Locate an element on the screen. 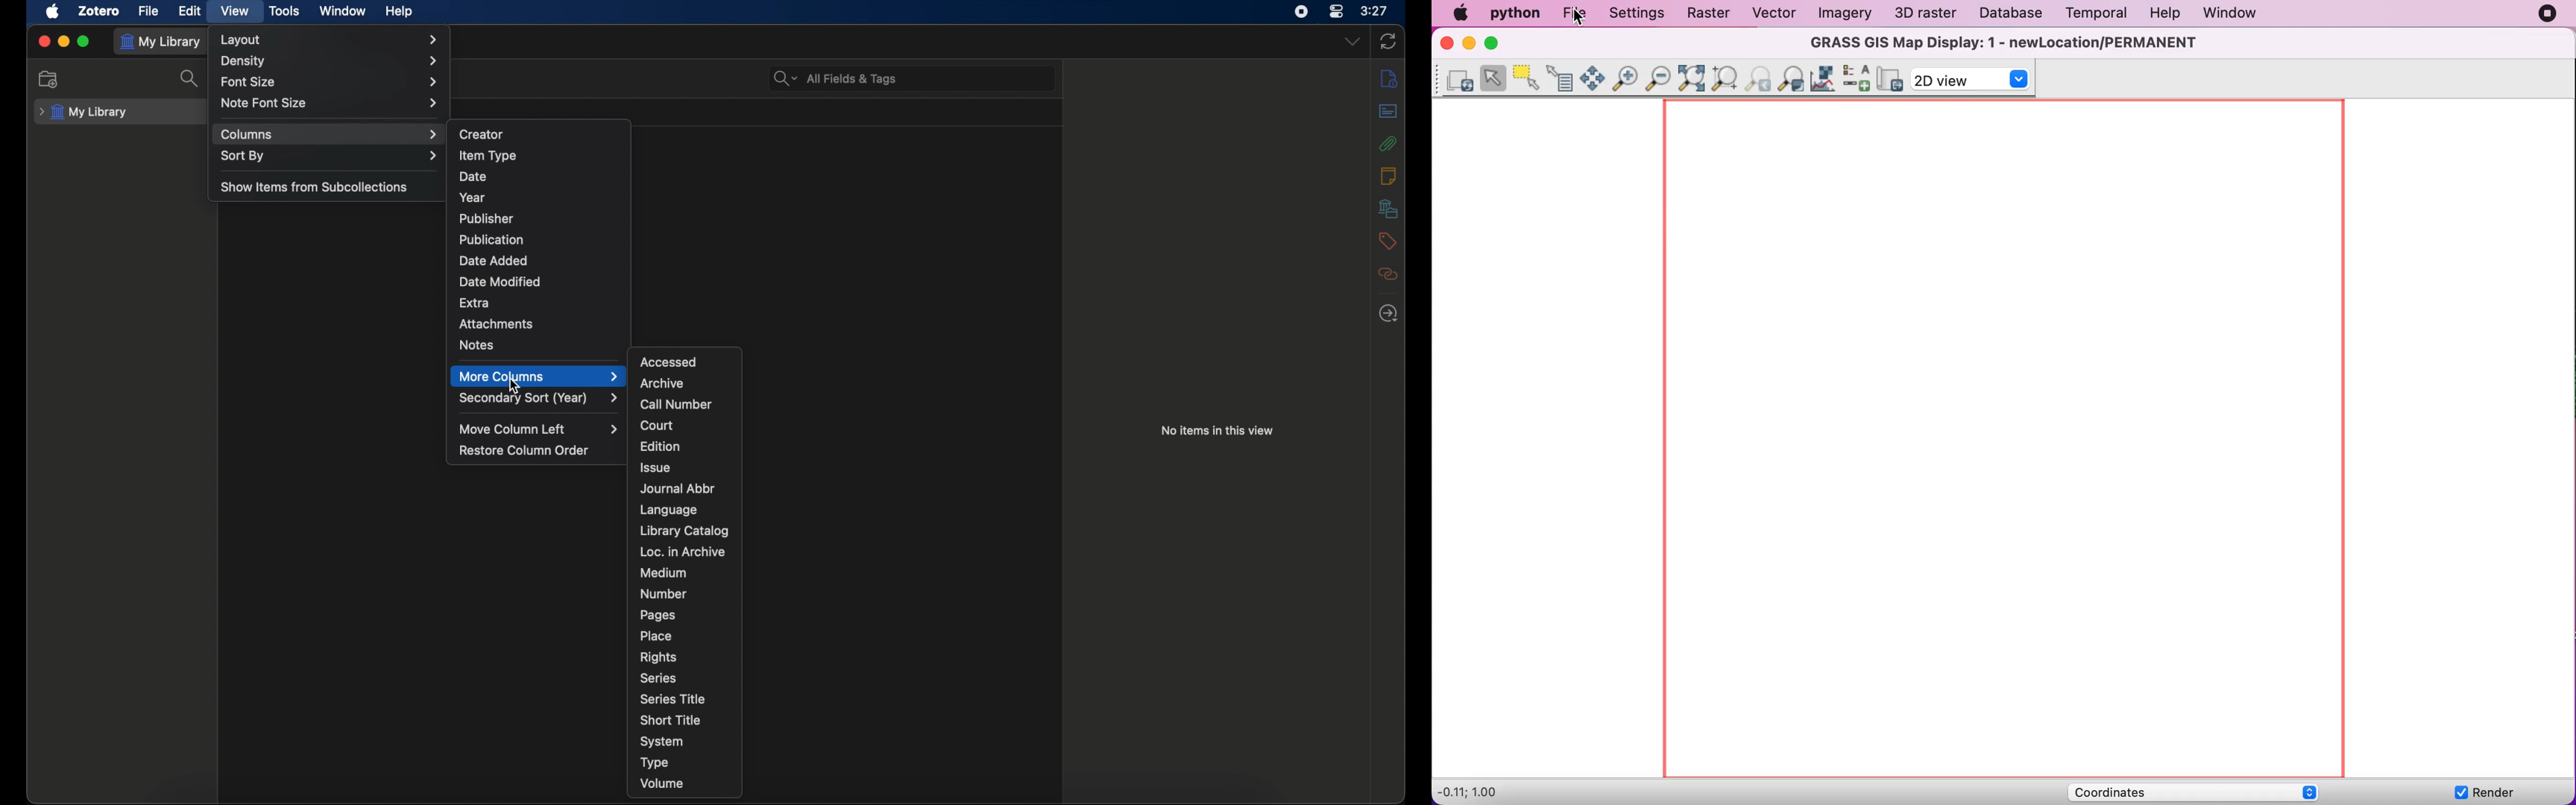  close is located at coordinates (43, 41).